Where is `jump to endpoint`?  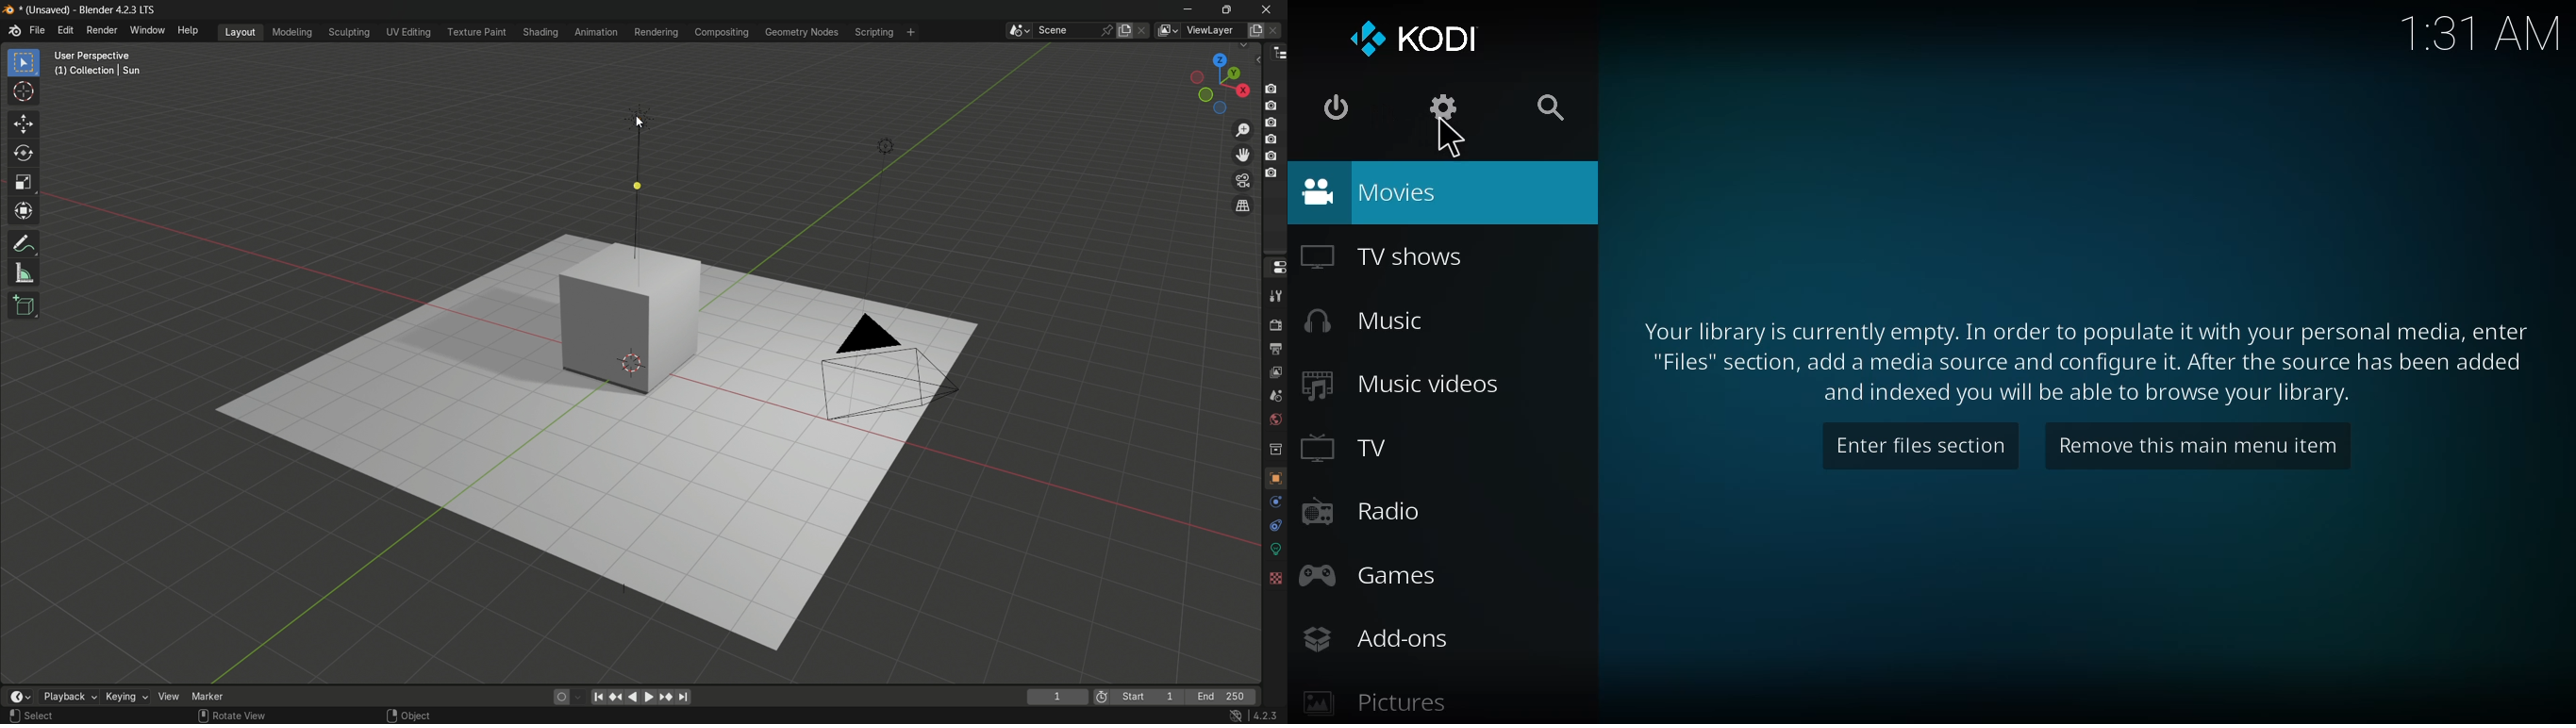
jump to endpoint is located at coordinates (599, 697).